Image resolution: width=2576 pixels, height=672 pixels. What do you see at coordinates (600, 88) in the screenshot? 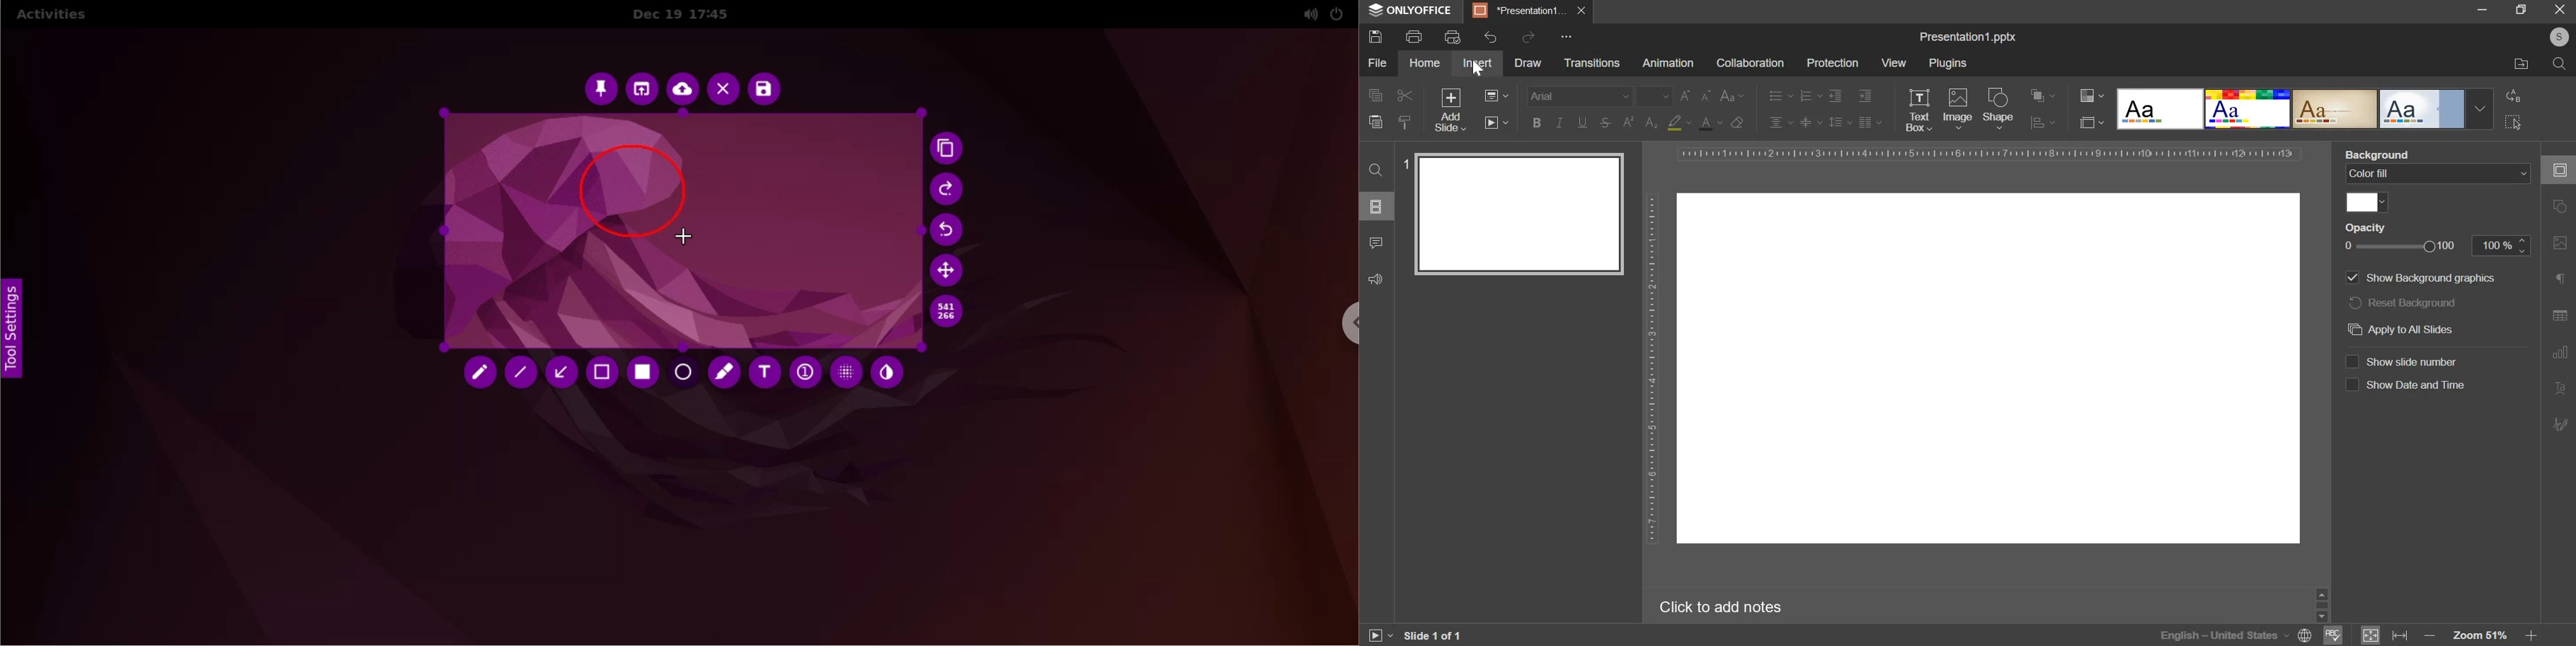
I see `pin` at bounding box center [600, 88].